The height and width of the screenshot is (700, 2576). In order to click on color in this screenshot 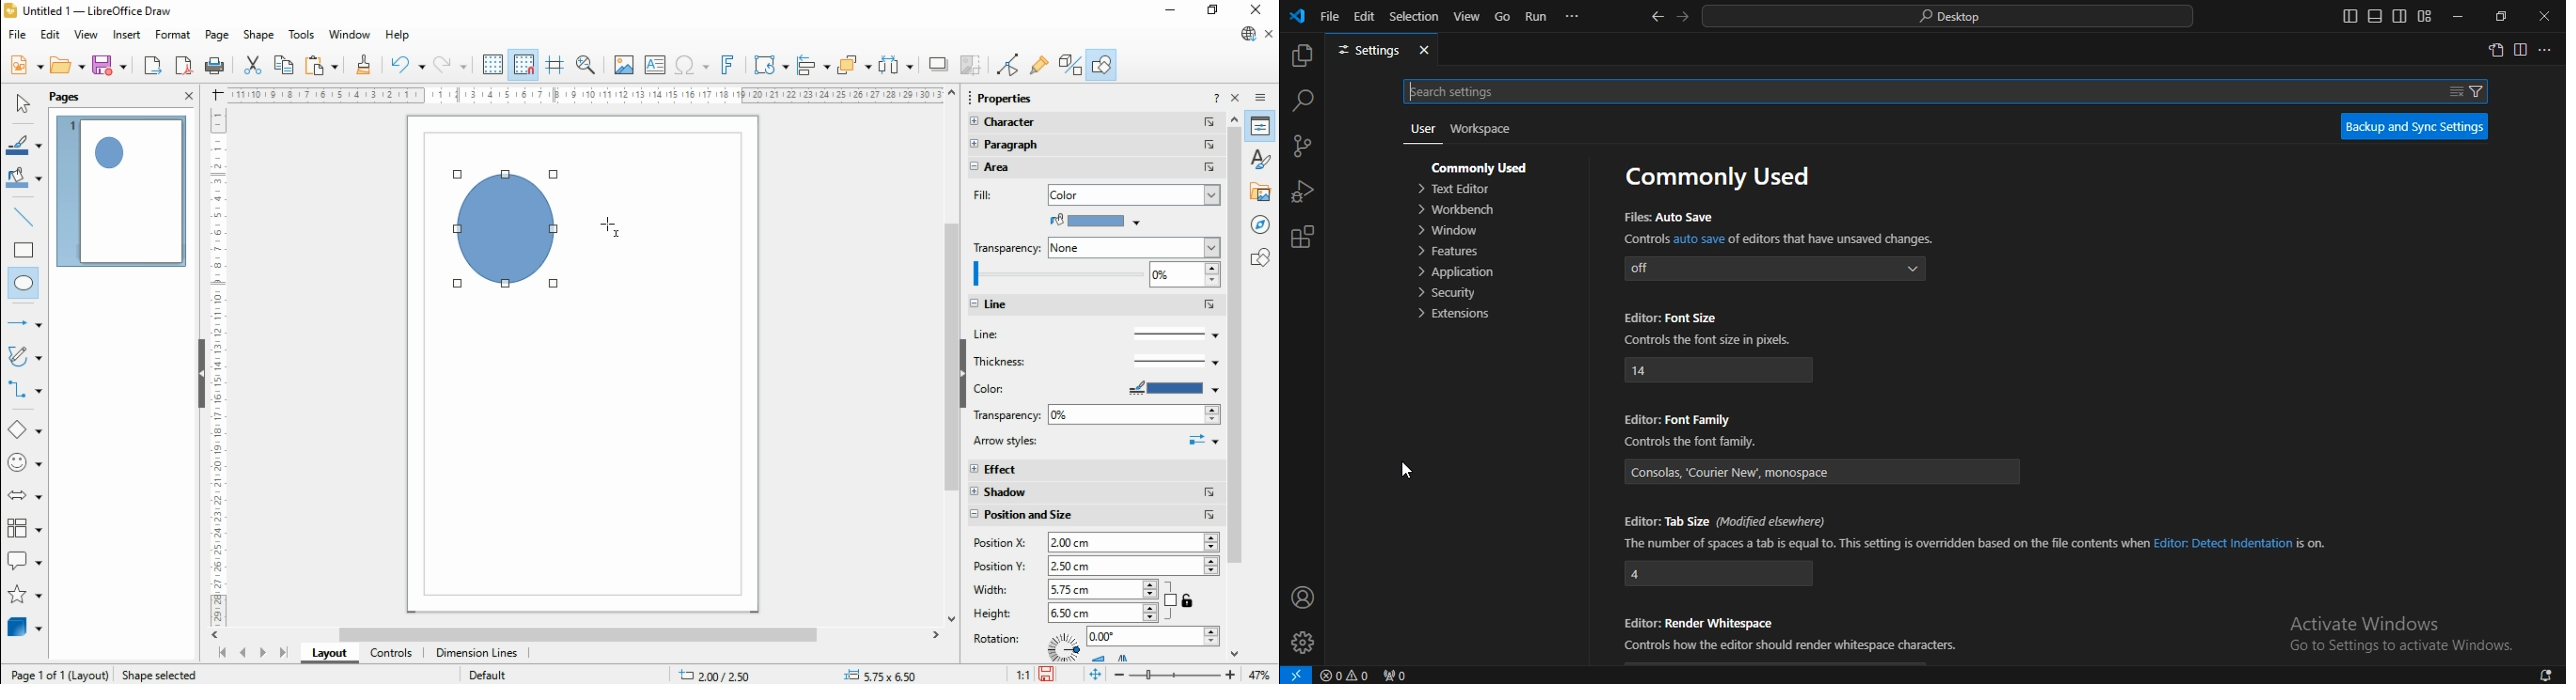, I will do `click(1030, 389)`.